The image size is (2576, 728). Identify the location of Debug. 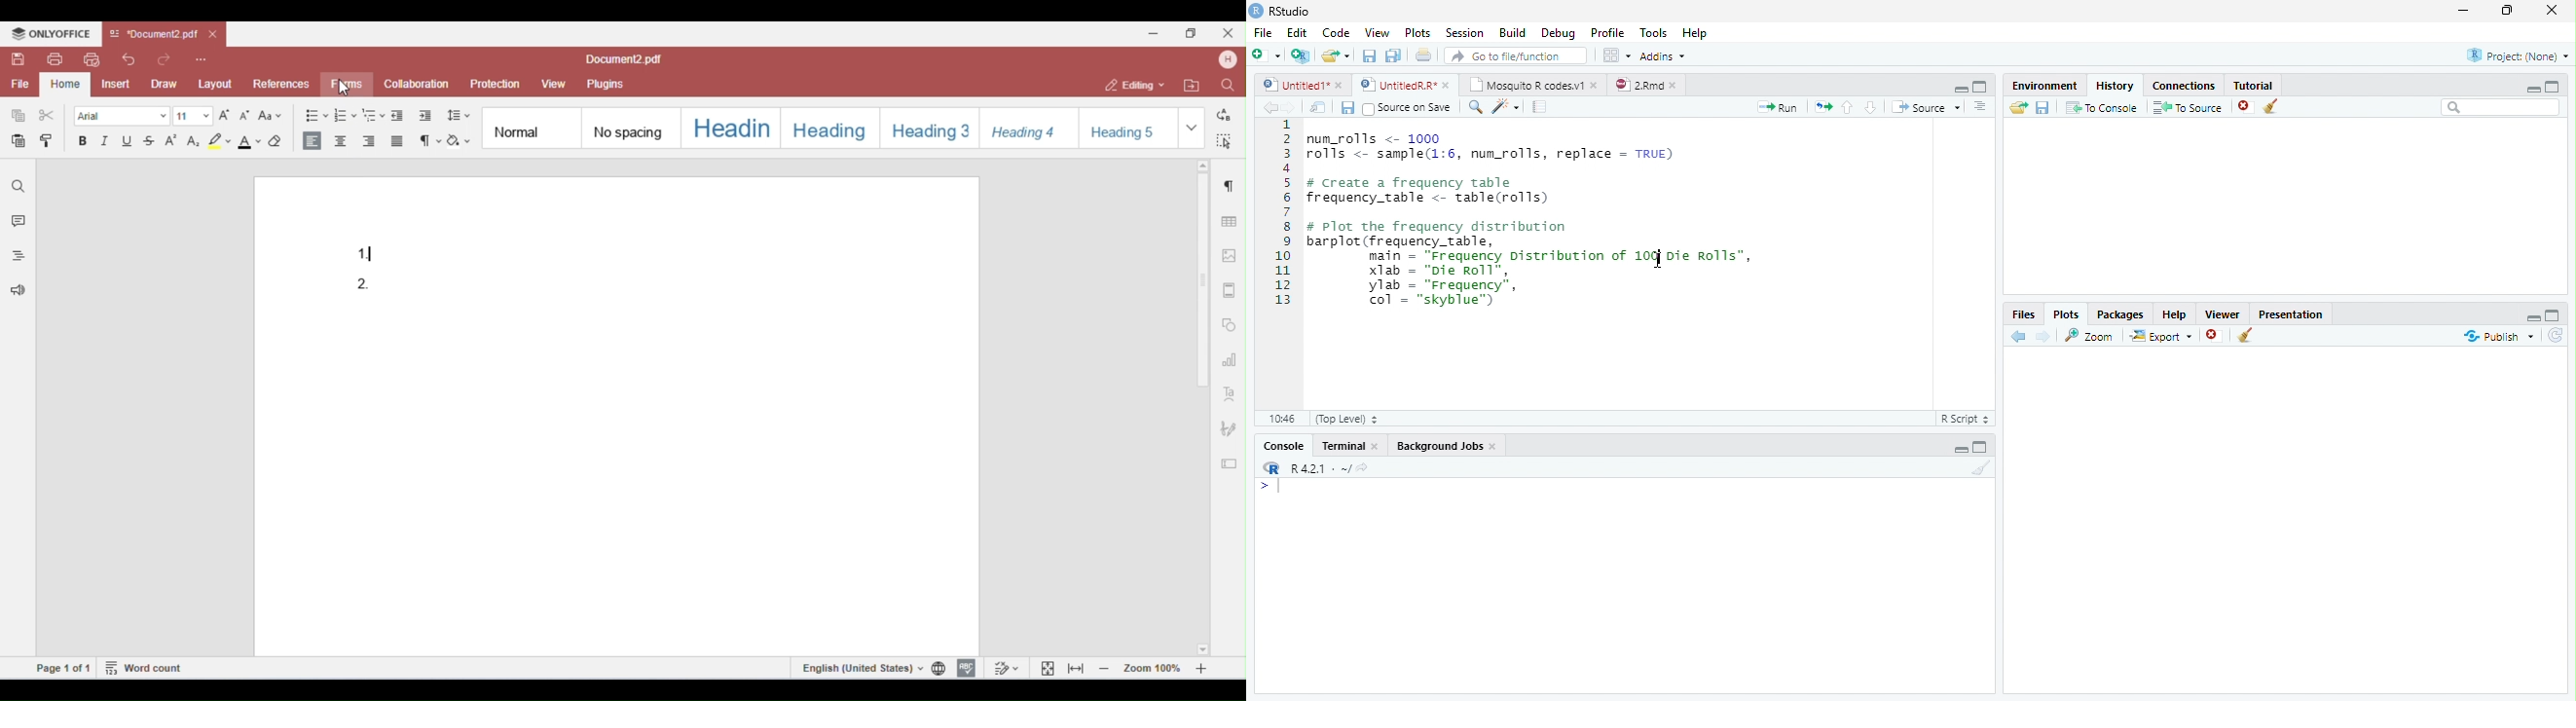
(1559, 32).